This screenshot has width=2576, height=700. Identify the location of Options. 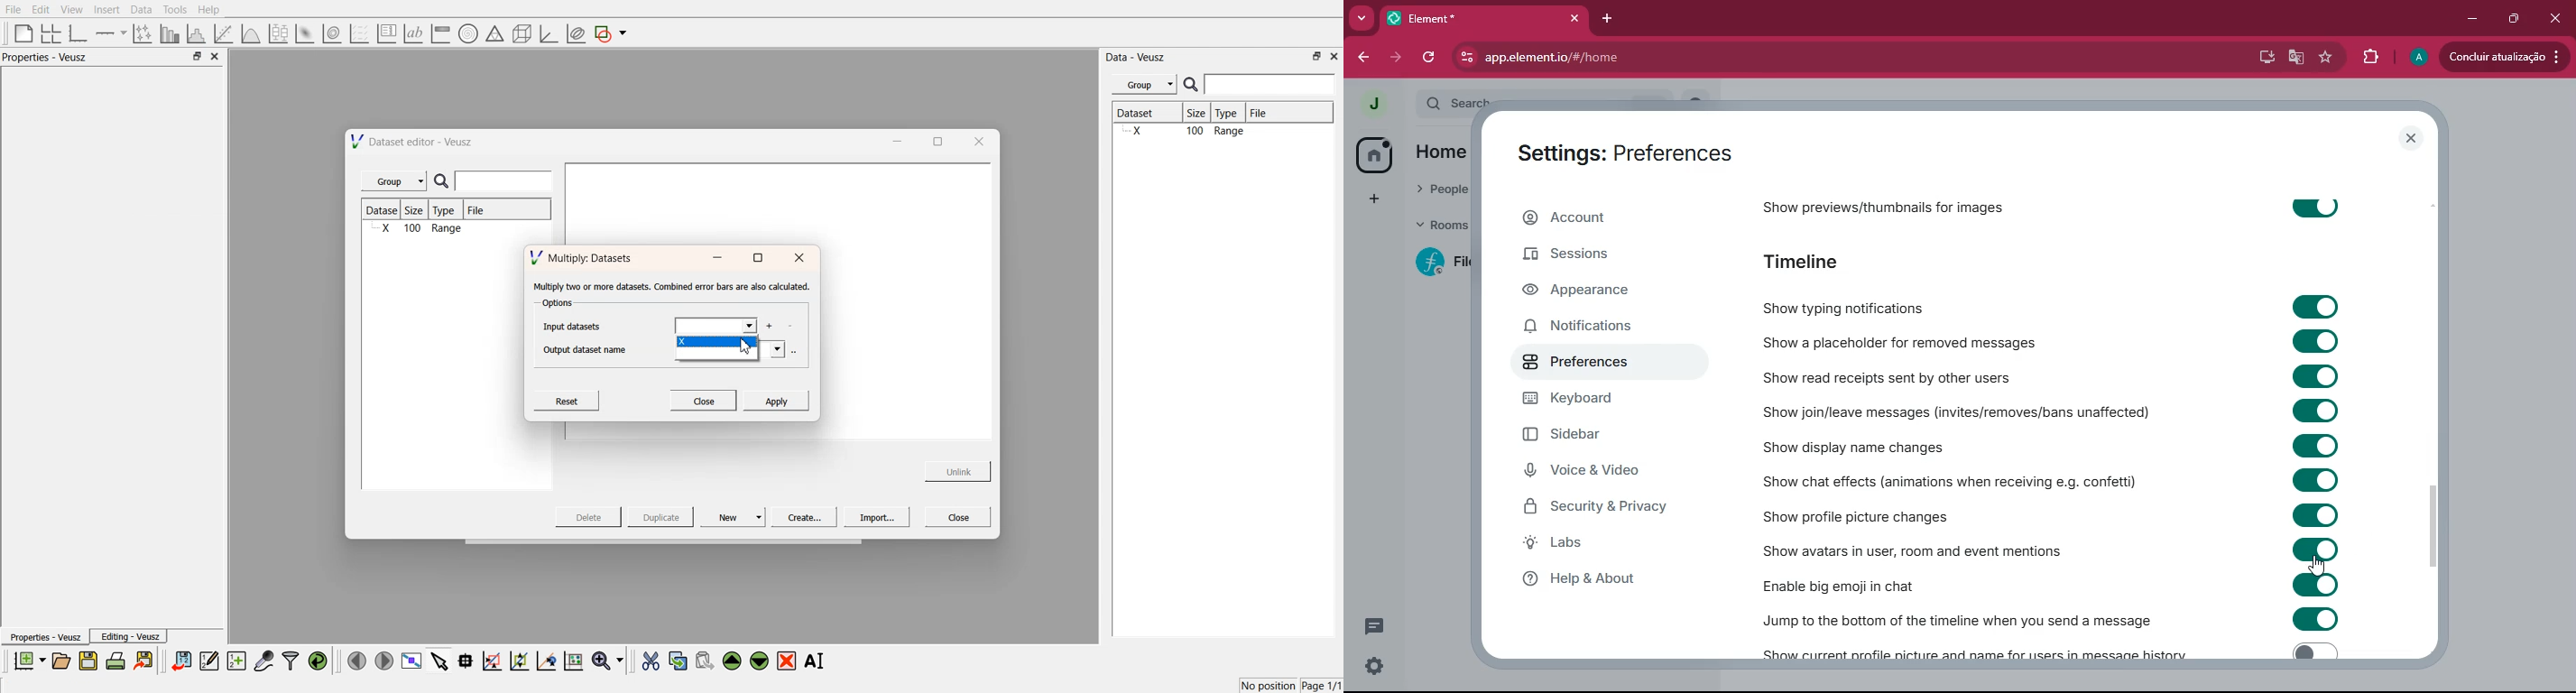
(556, 304).